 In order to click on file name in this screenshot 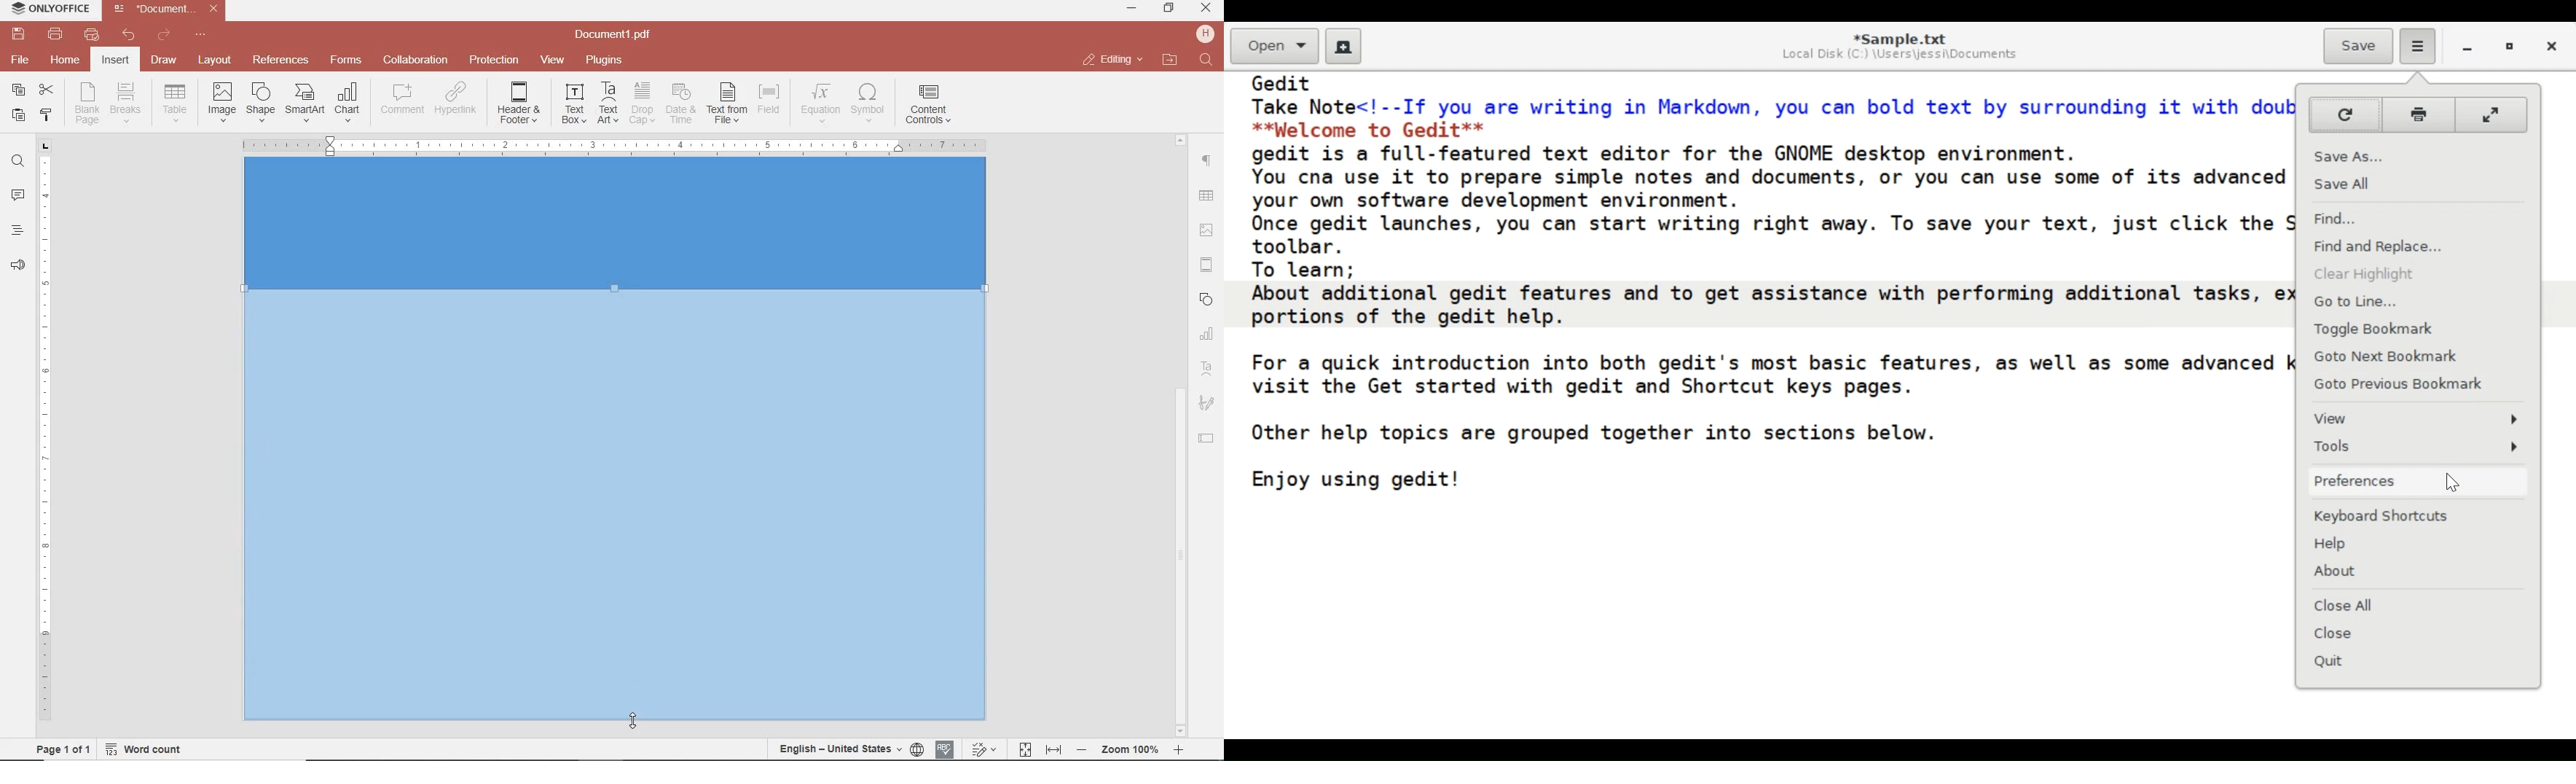, I will do `click(617, 35)`.